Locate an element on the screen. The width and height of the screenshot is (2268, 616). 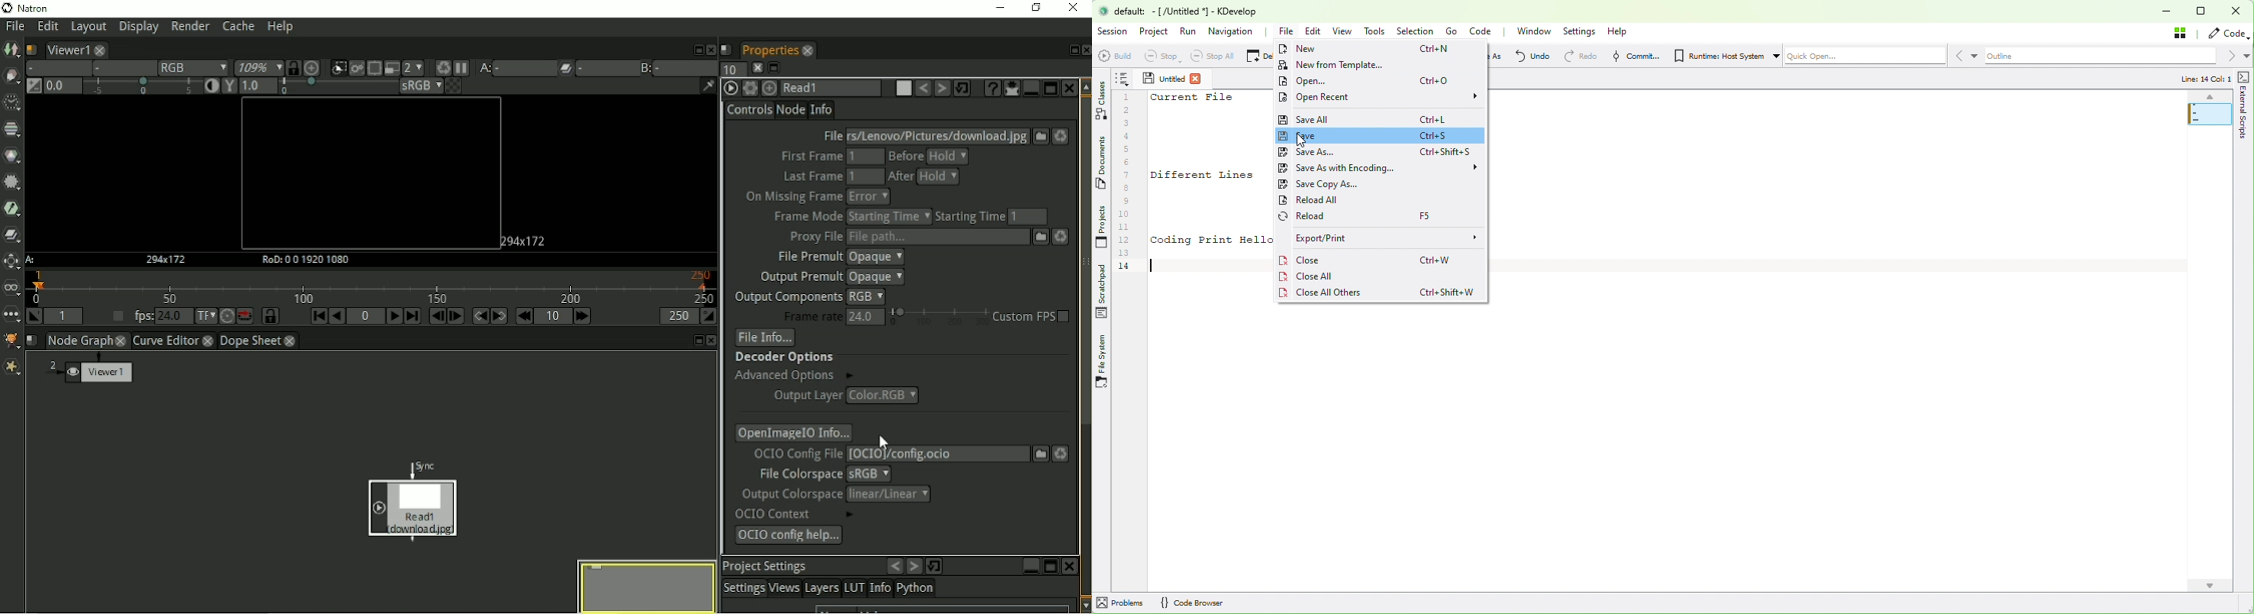
Project Settings is located at coordinates (766, 565).